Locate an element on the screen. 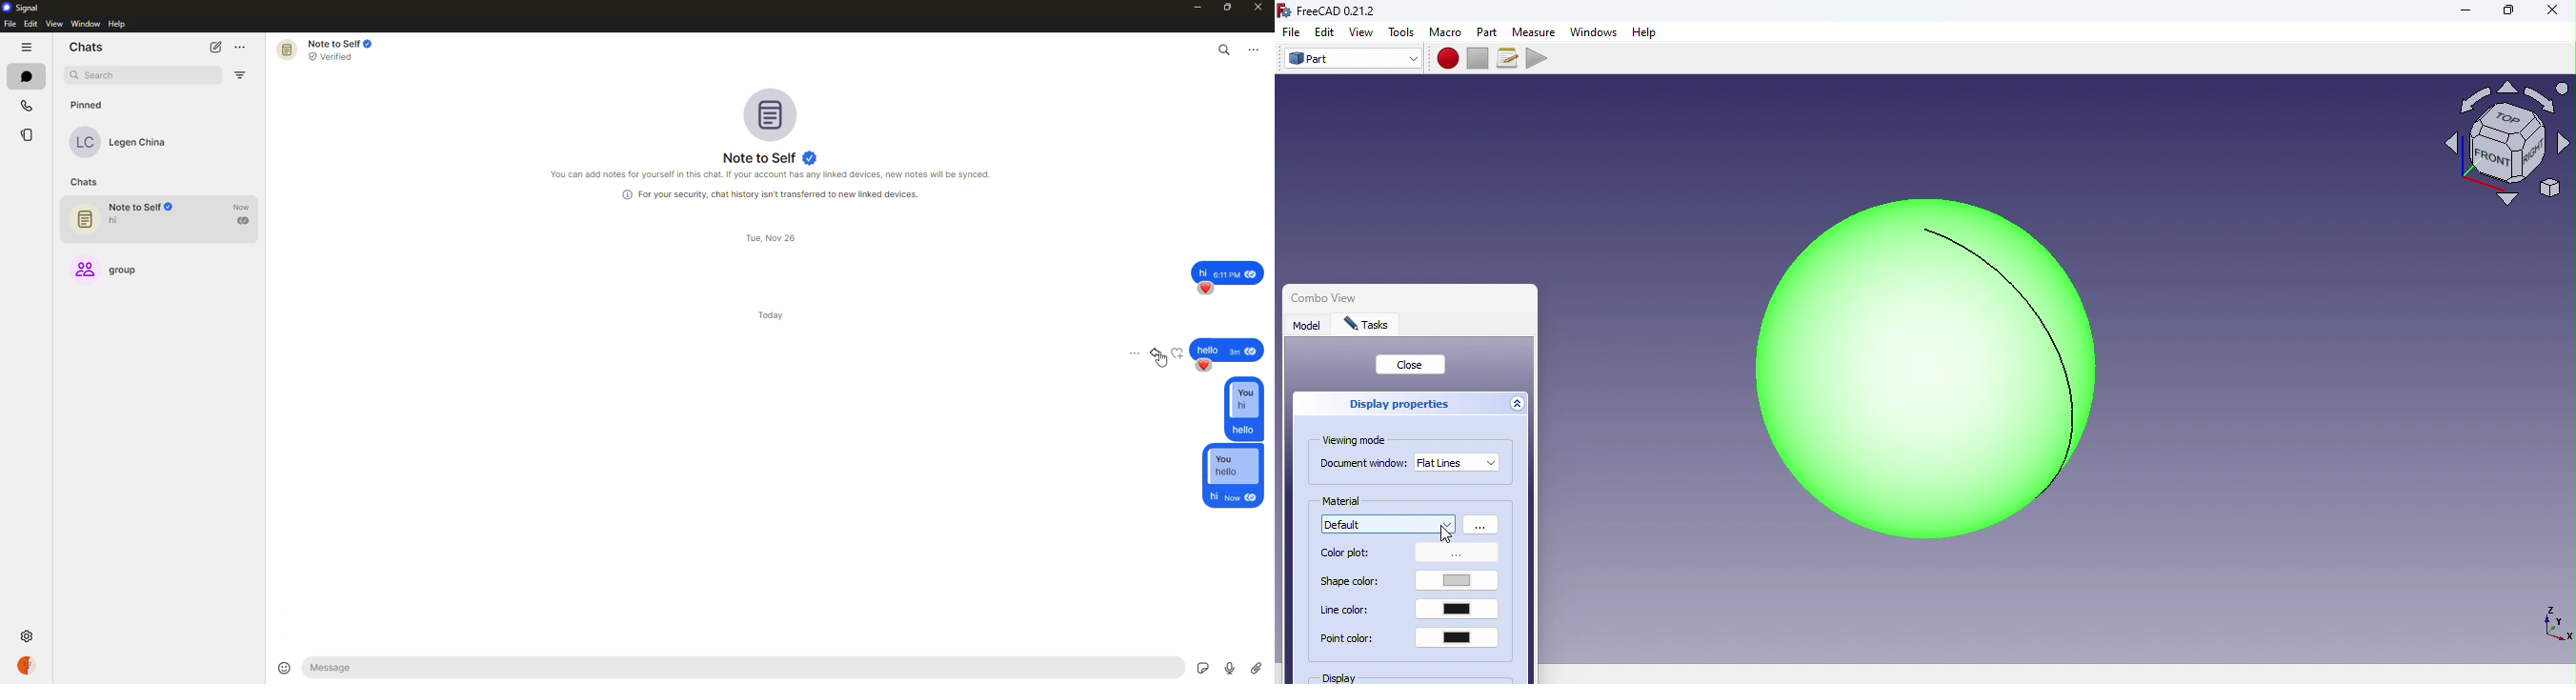  Shape color is located at coordinates (1413, 582).